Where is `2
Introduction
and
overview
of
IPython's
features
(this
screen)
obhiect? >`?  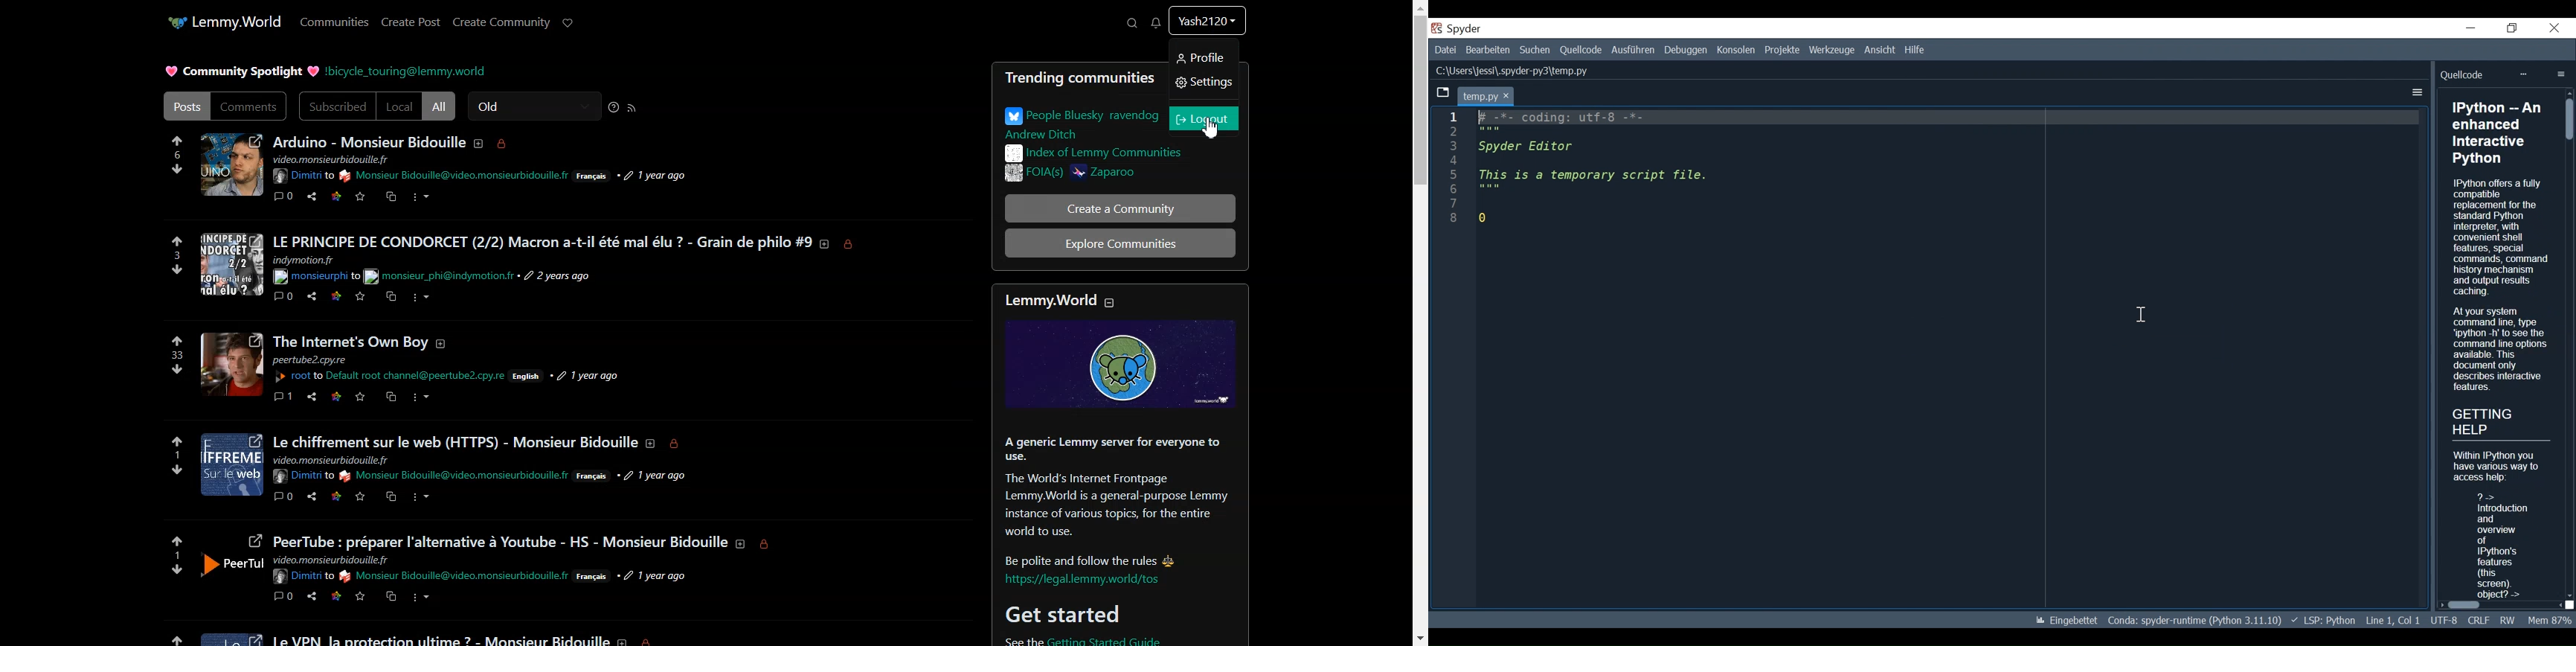
2
Introduction
and
overview
of
IPython's
features
(this
screen)
obhiect? > is located at coordinates (2498, 543).